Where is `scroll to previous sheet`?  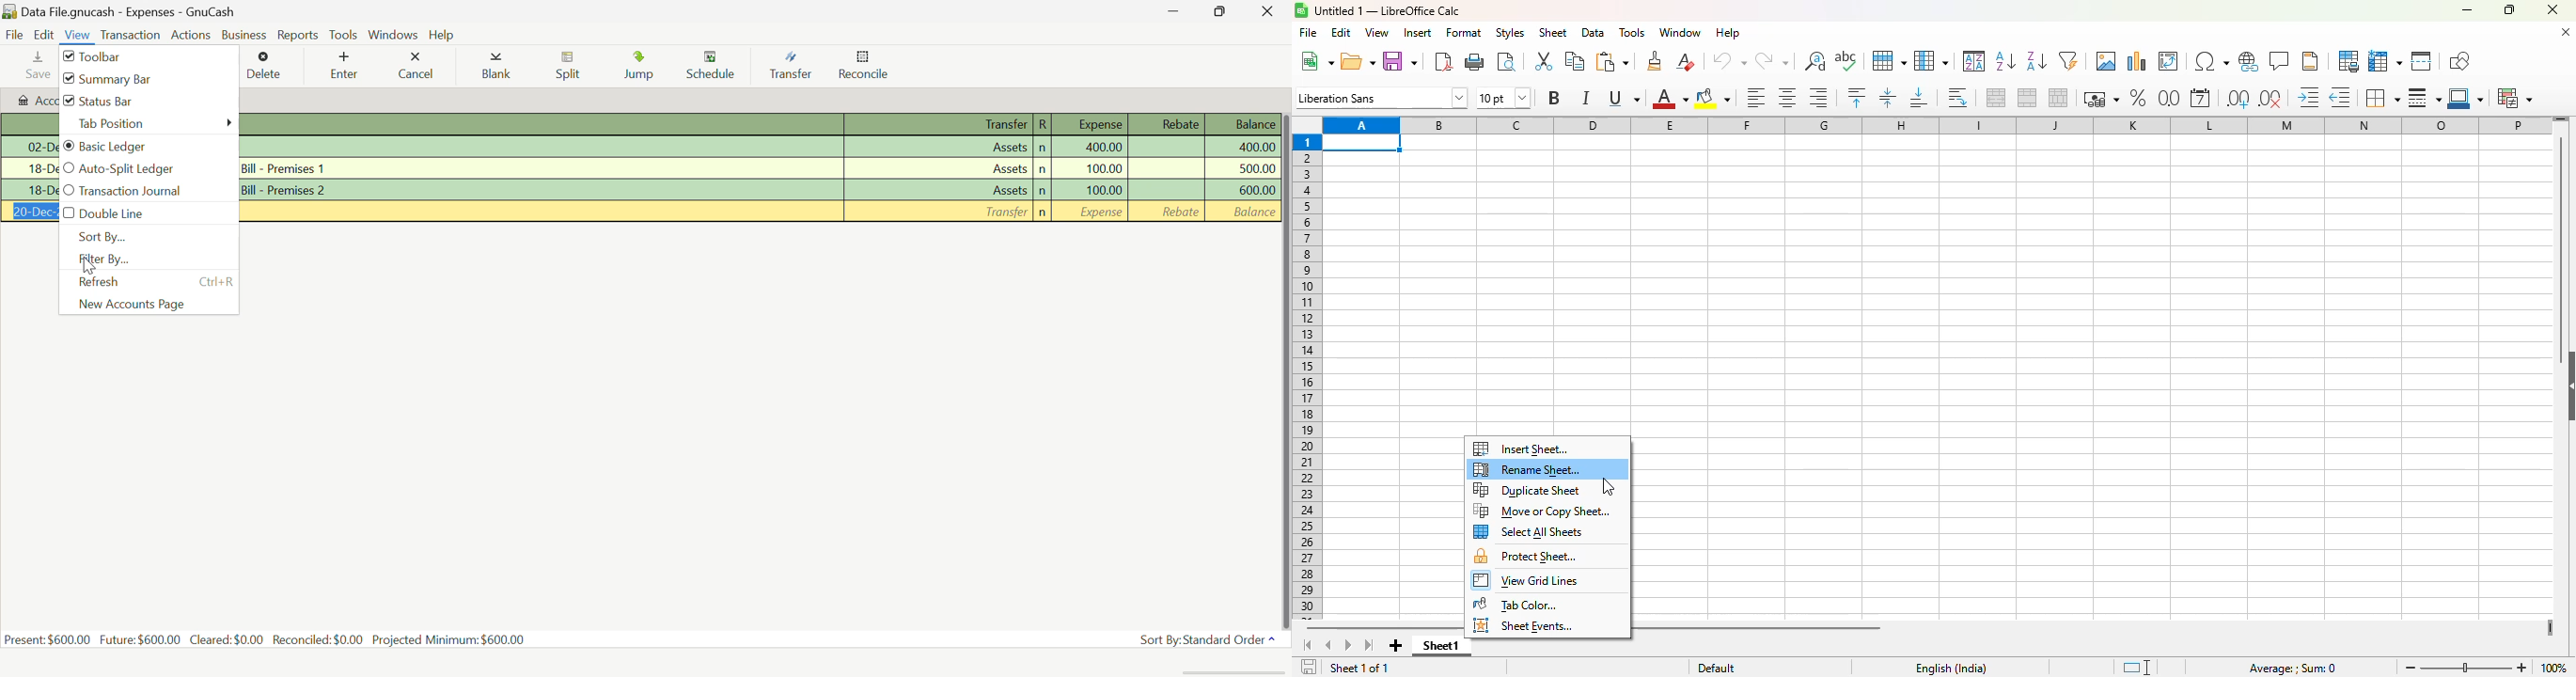
scroll to previous sheet is located at coordinates (1328, 646).